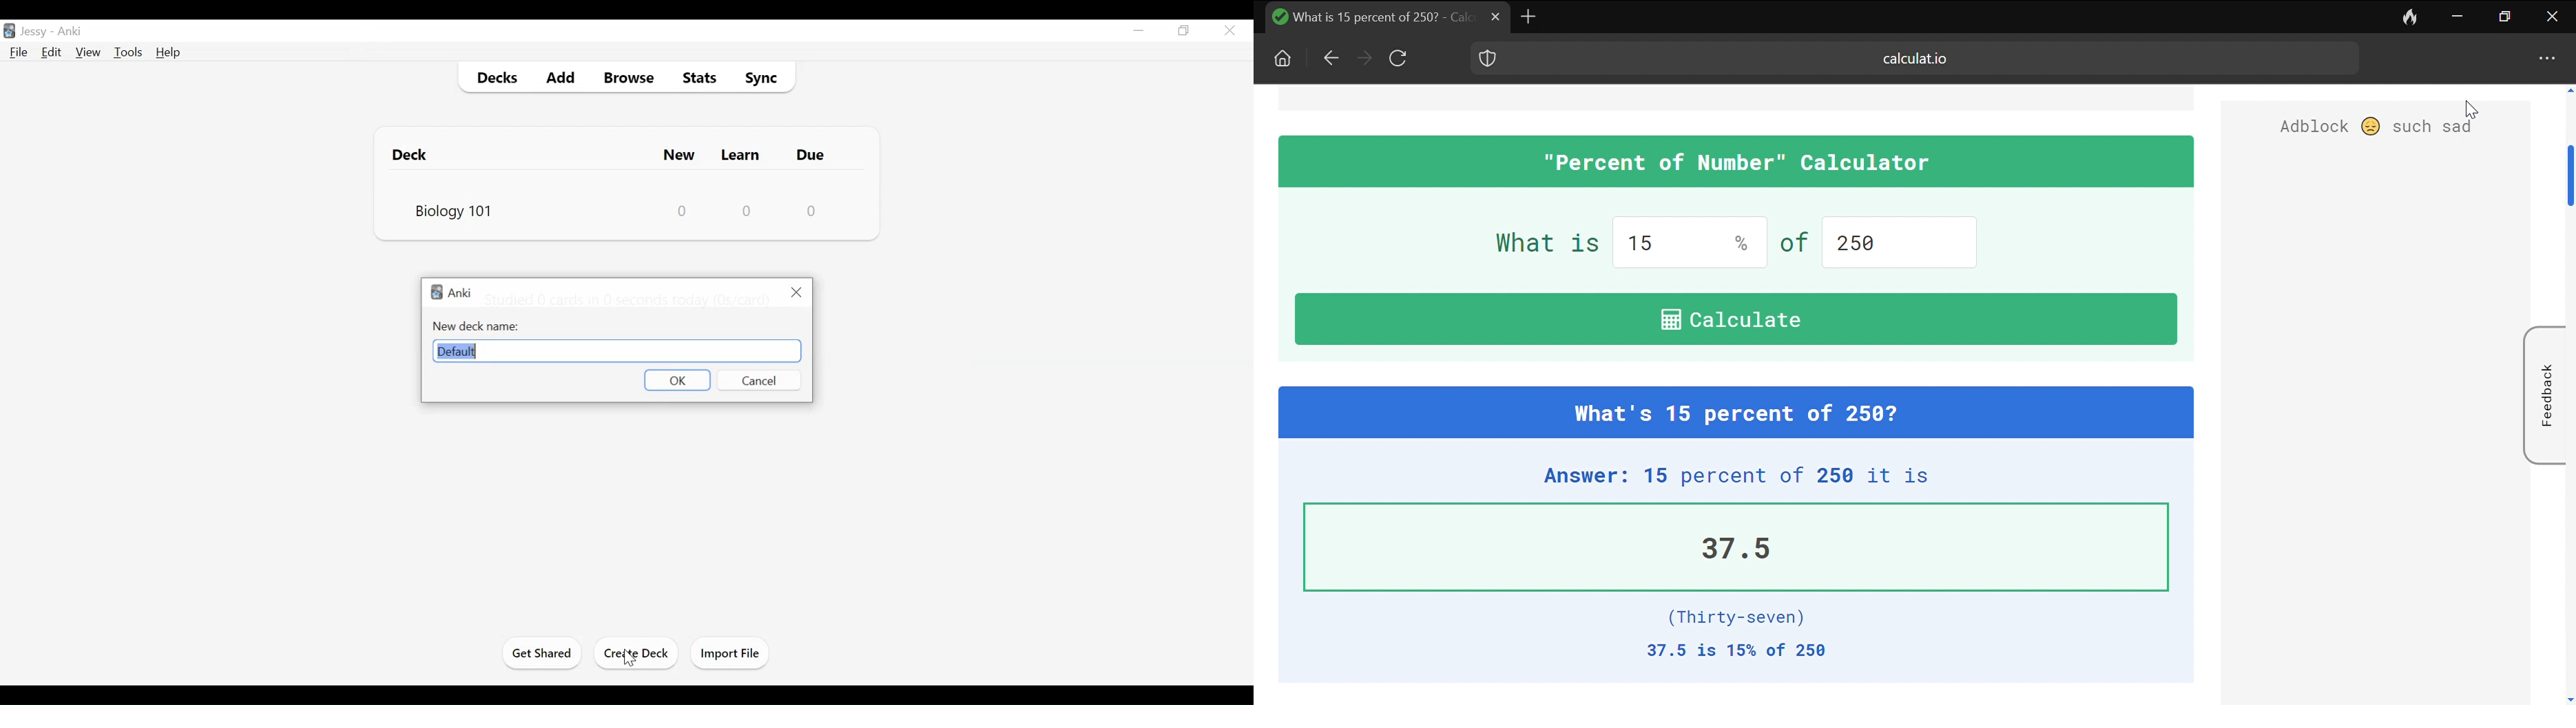 Image resolution: width=2576 pixels, height=728 pixels. Describe the element at coordinates (52, 53) in the screenshot. I see `Edit` at that location.